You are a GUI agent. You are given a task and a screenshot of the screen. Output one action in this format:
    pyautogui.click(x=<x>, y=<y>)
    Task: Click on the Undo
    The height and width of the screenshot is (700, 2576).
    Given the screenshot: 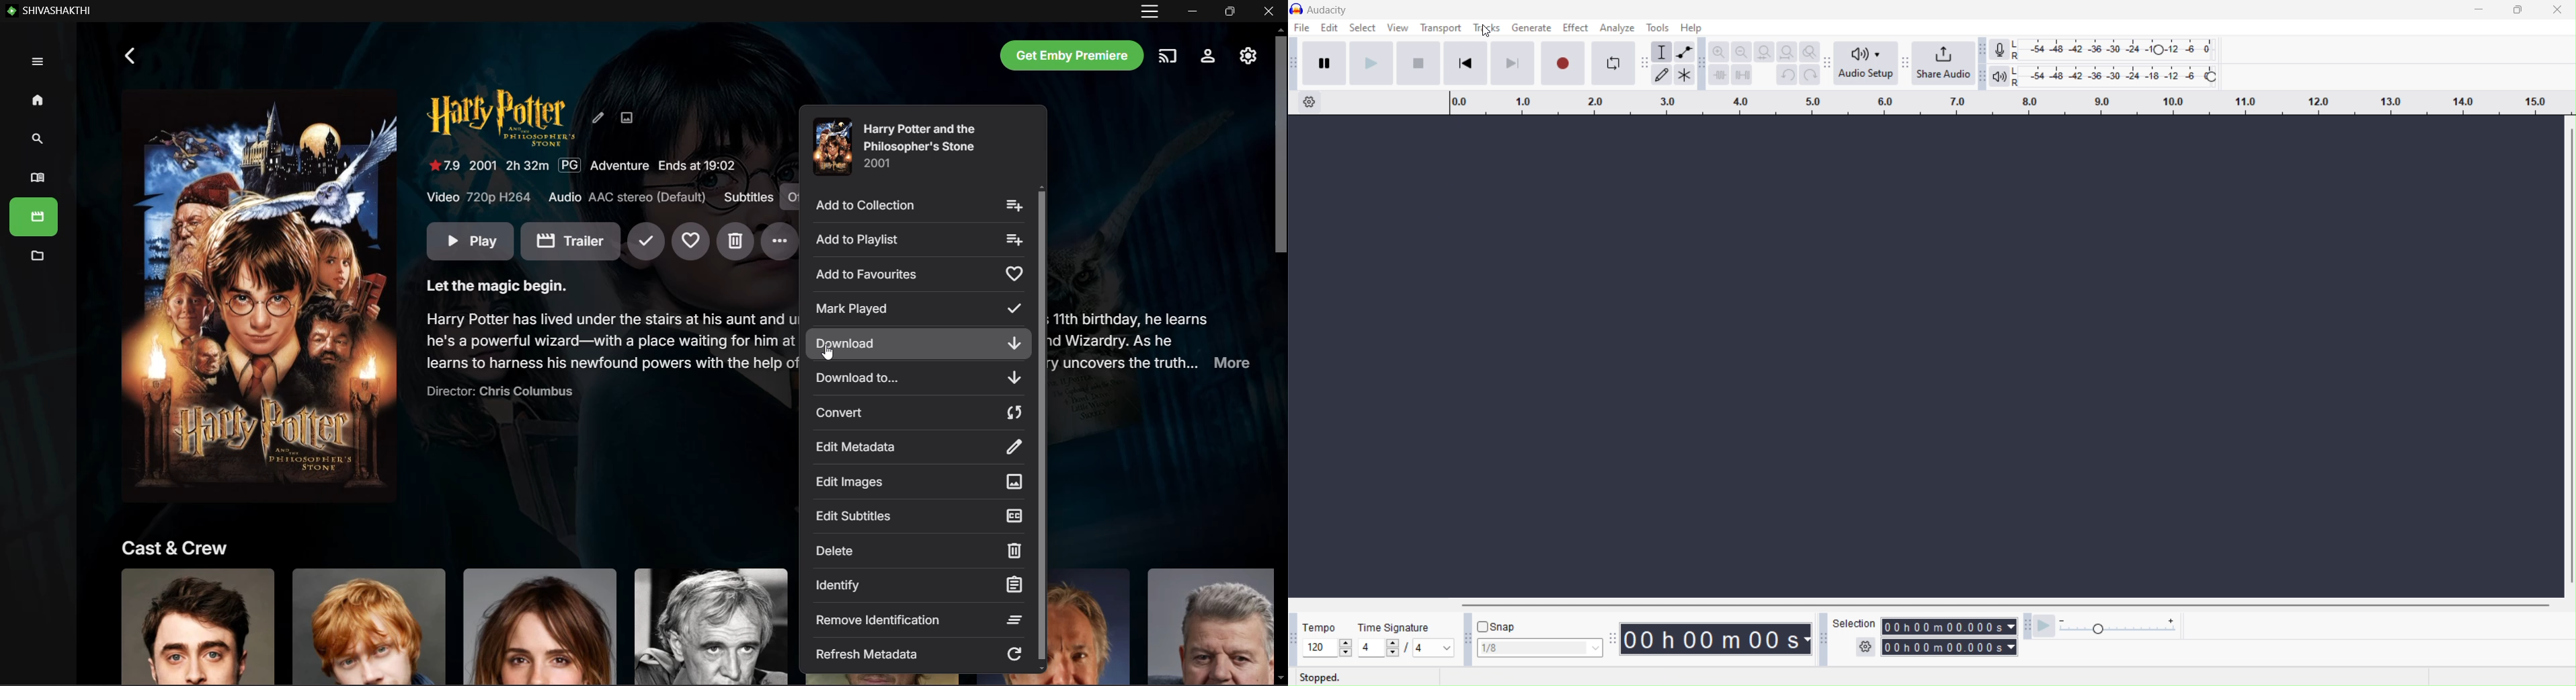 What is the action you would take?
    pyautogui.click(x=1788, y=74)
    